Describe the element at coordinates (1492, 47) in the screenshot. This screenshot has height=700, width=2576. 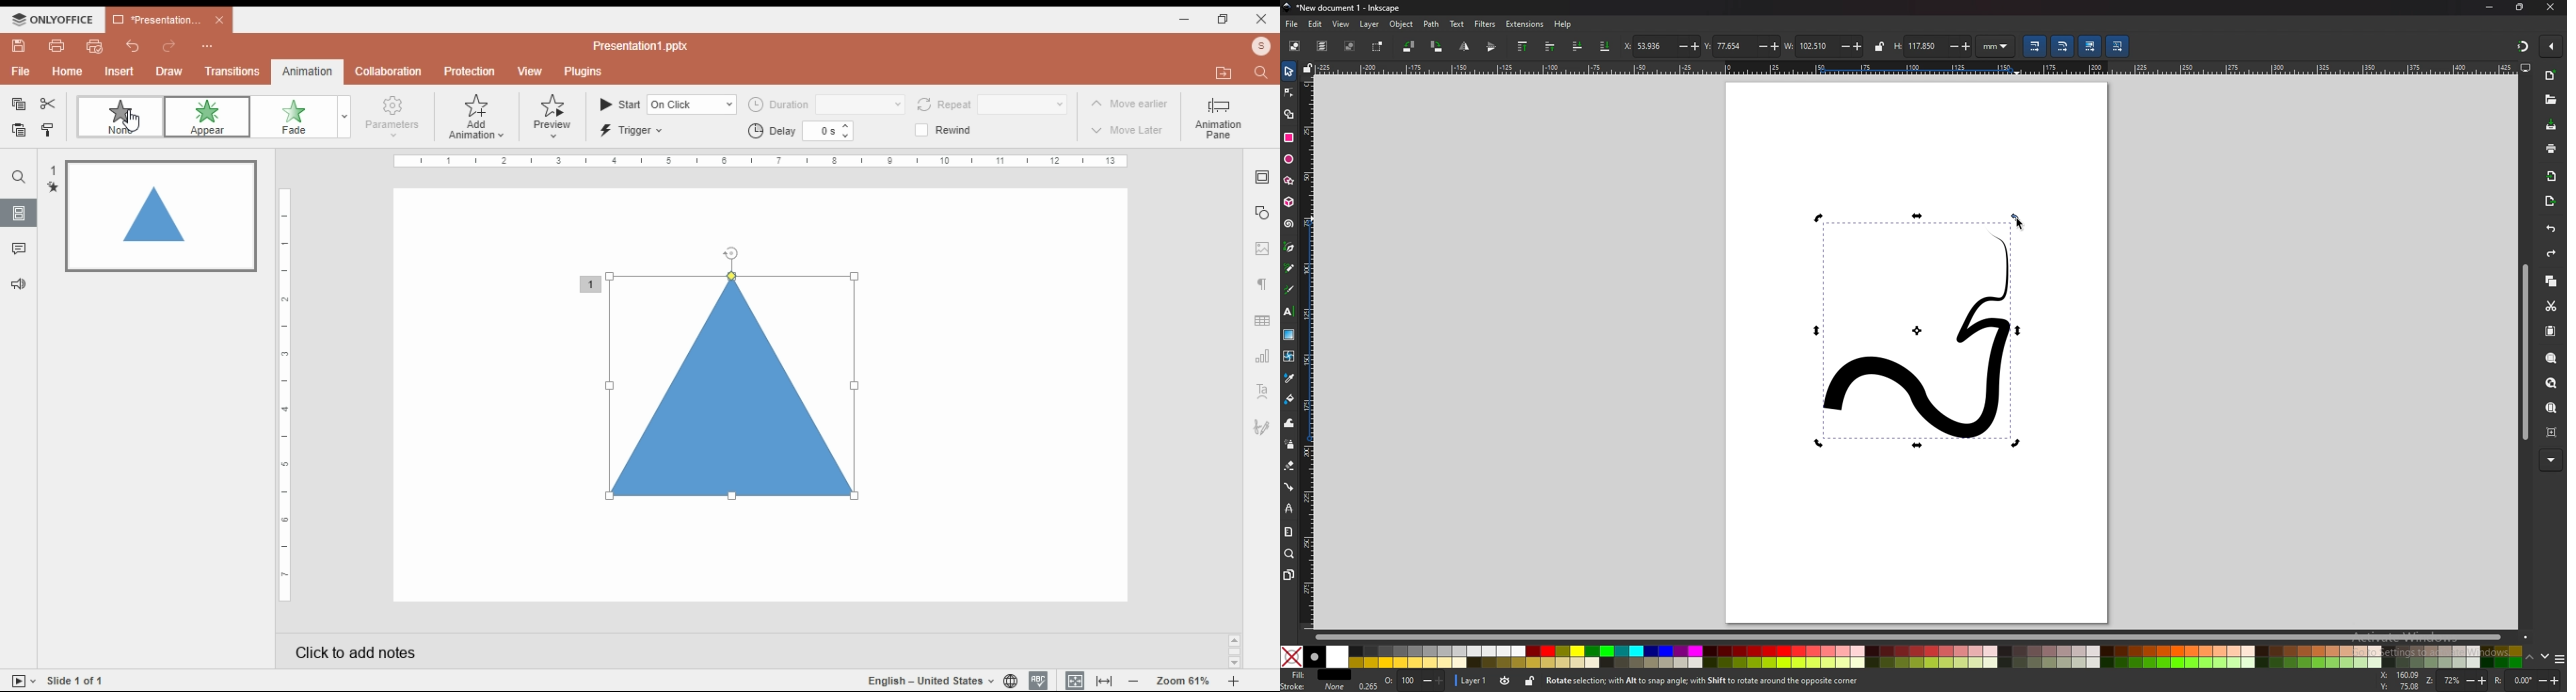
I see `flip horizontally` at that location.